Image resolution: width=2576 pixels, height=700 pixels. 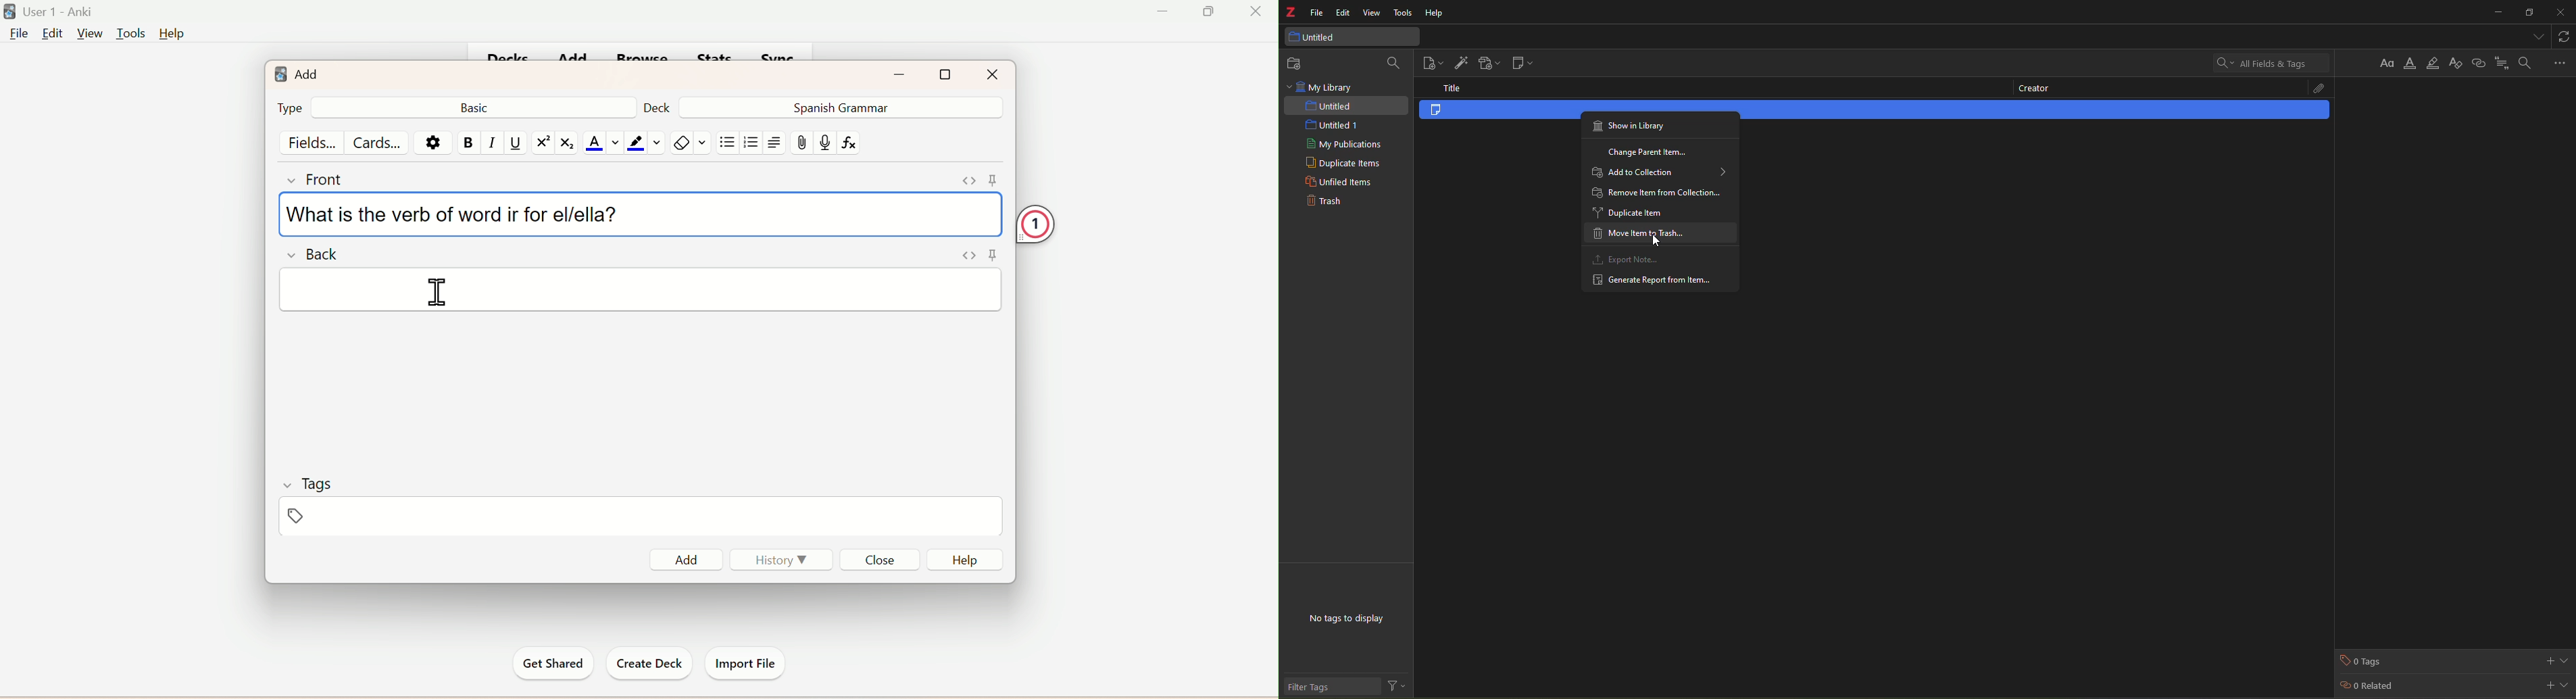 What do you see at coordinates (1633, 215) in the screenshot?
I see `duplicate item` at bounding box center [1633, 215].